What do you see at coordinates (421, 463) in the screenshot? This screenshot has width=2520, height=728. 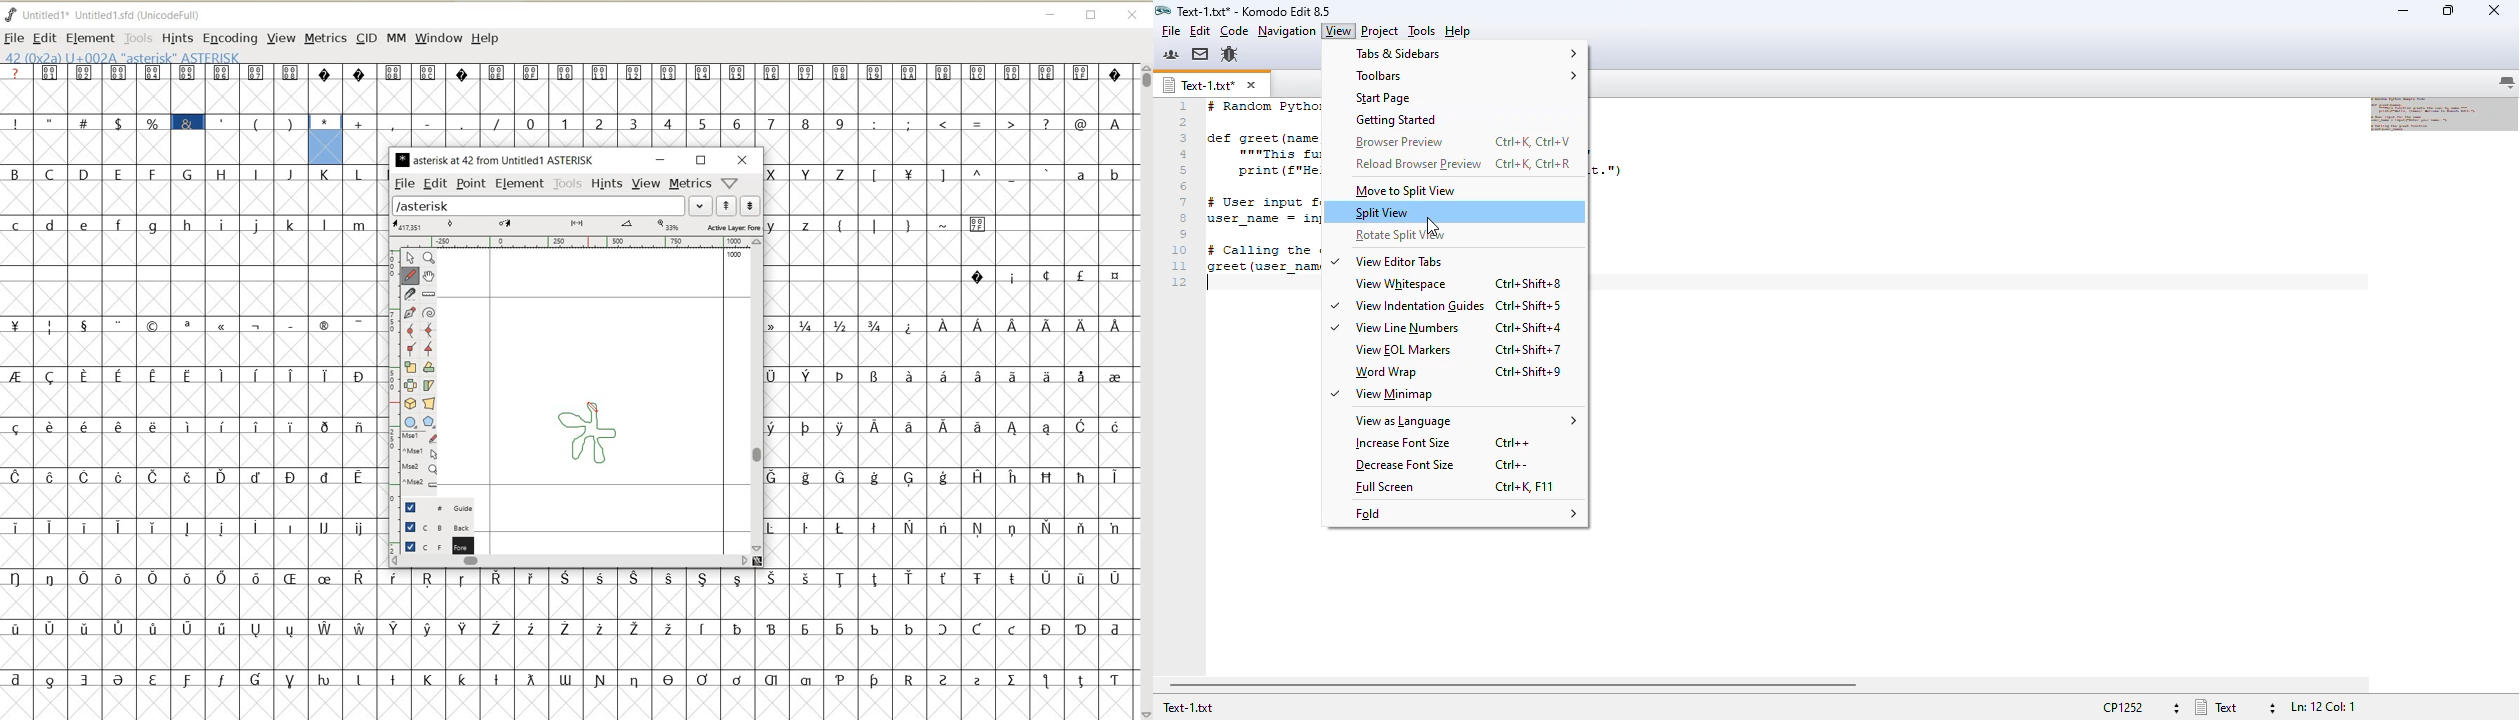 I see `cursor events on the open new outline window` at bounding box center [421, 463].